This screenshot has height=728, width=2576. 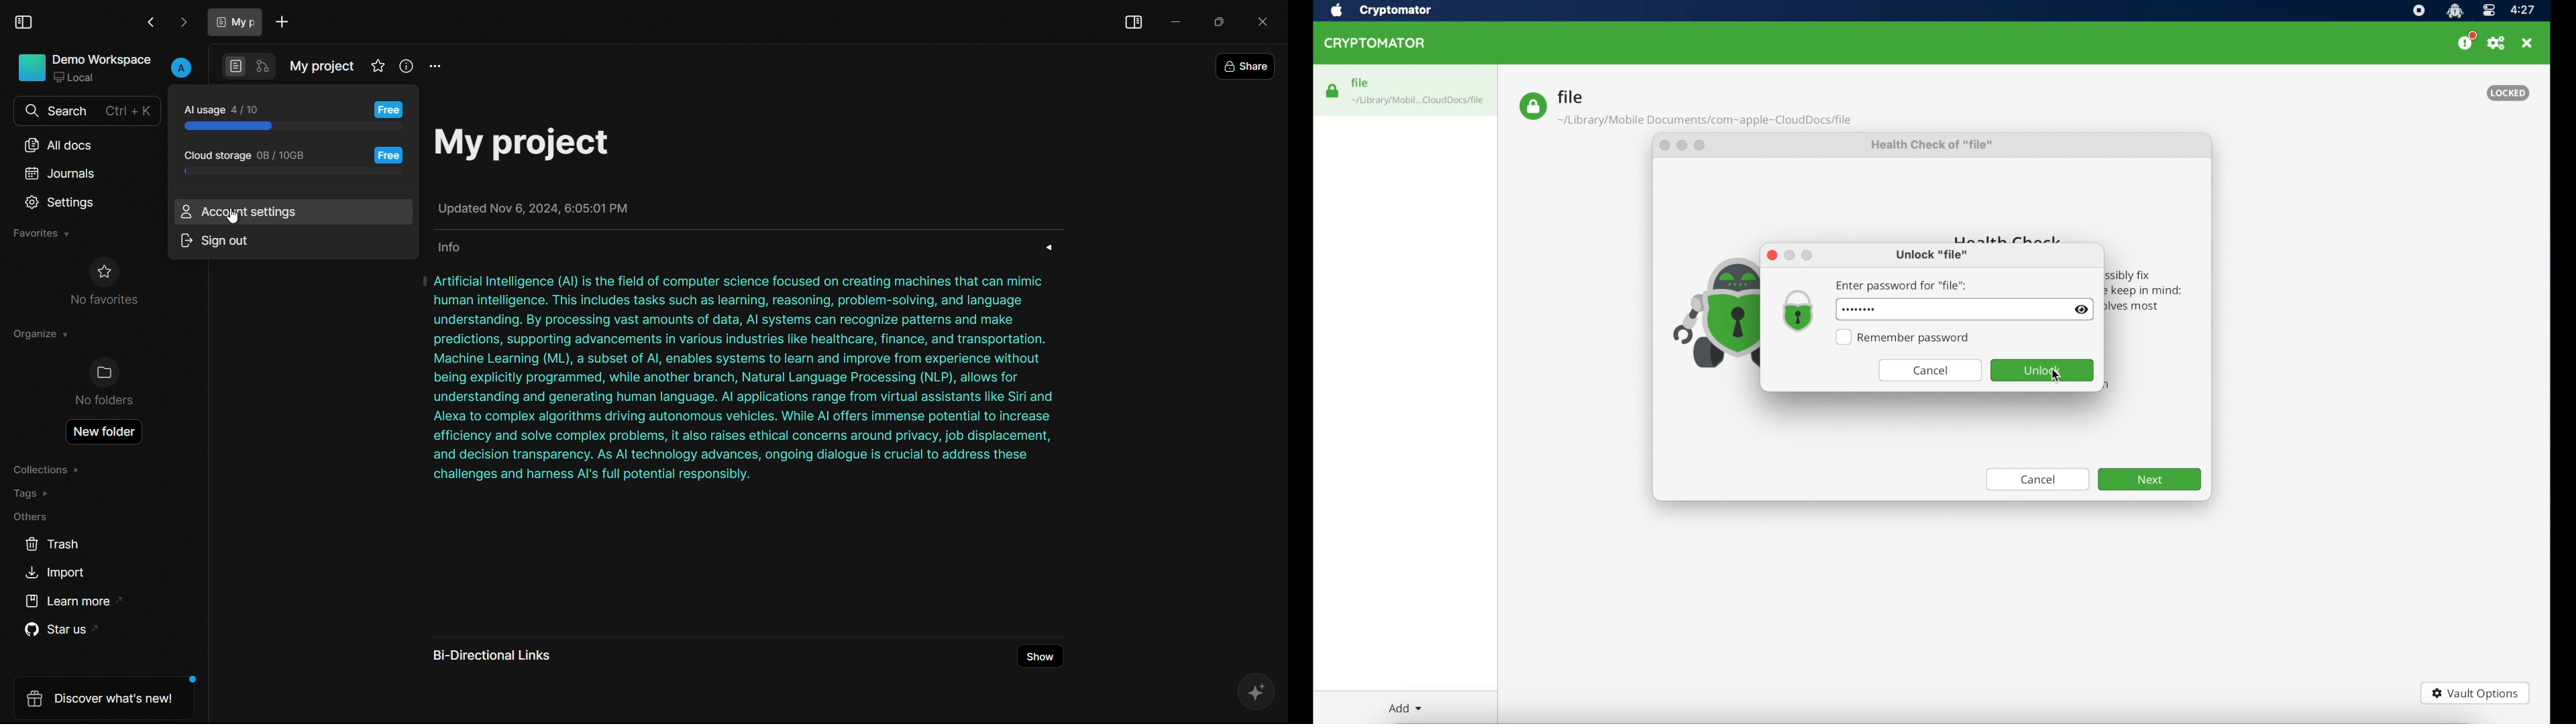 What do you see at coordinates (1245, 68) in the screenshot?
I see `share` at bounding box center [1245, 68].